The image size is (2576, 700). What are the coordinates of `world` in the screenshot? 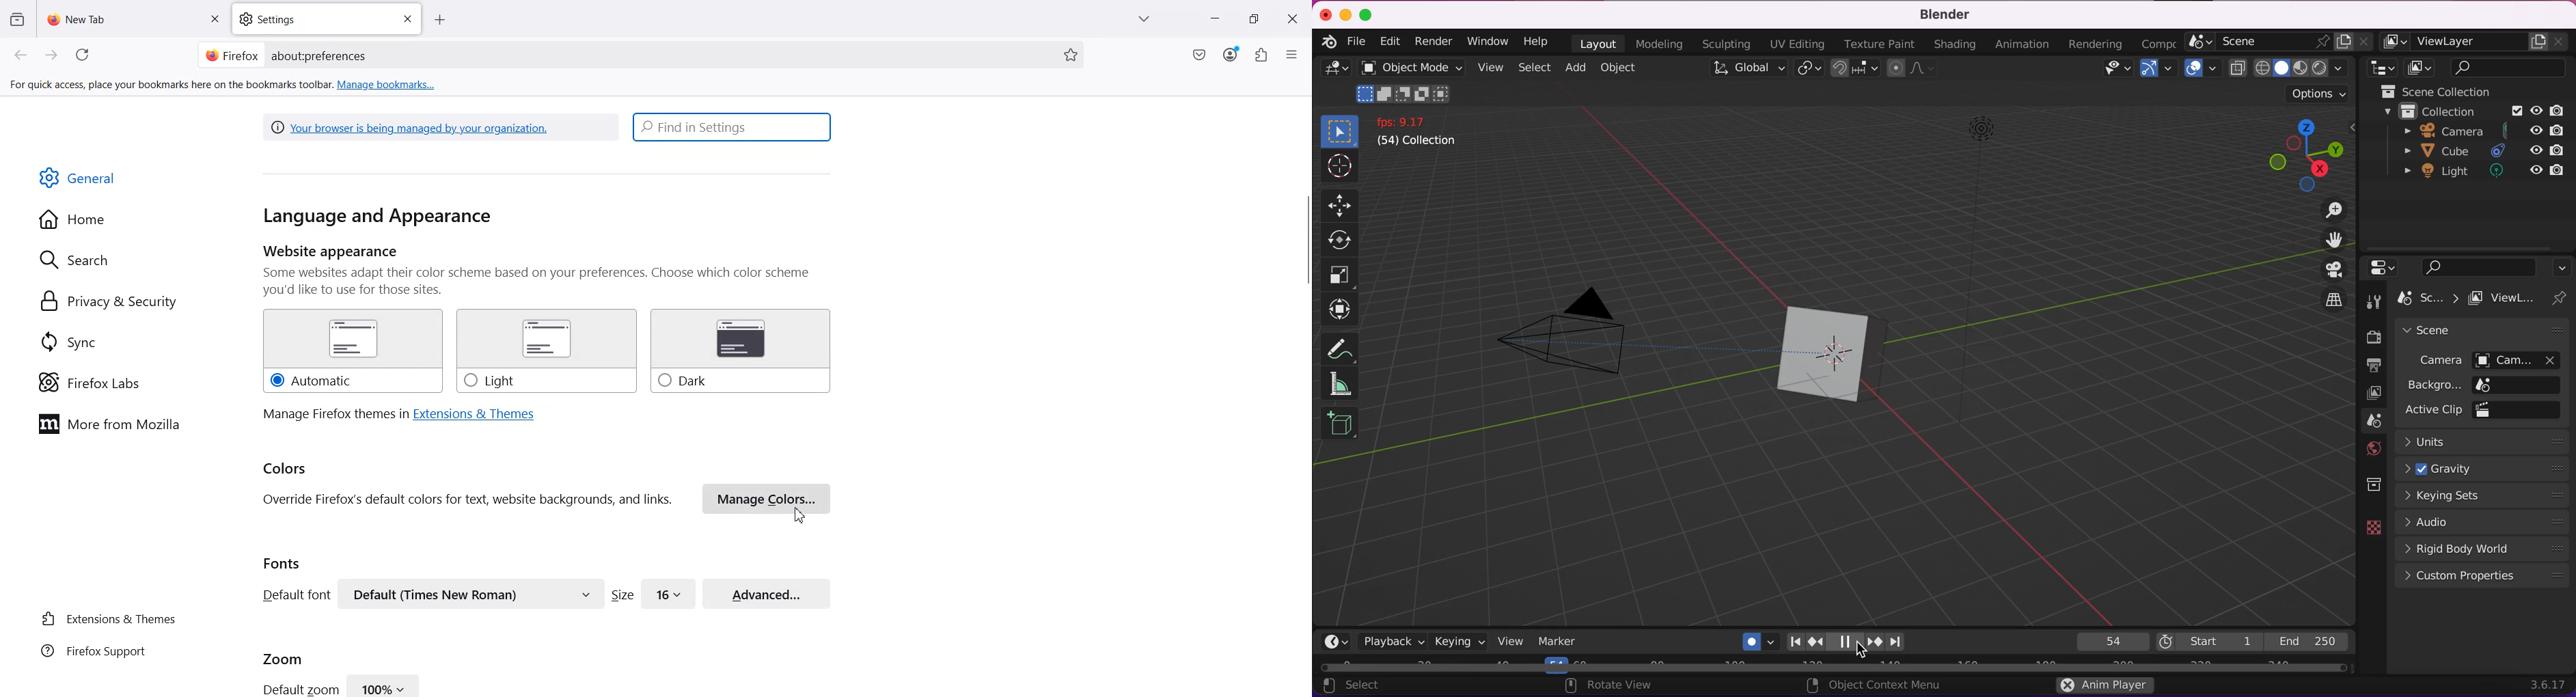 It's located at (2369, 447).